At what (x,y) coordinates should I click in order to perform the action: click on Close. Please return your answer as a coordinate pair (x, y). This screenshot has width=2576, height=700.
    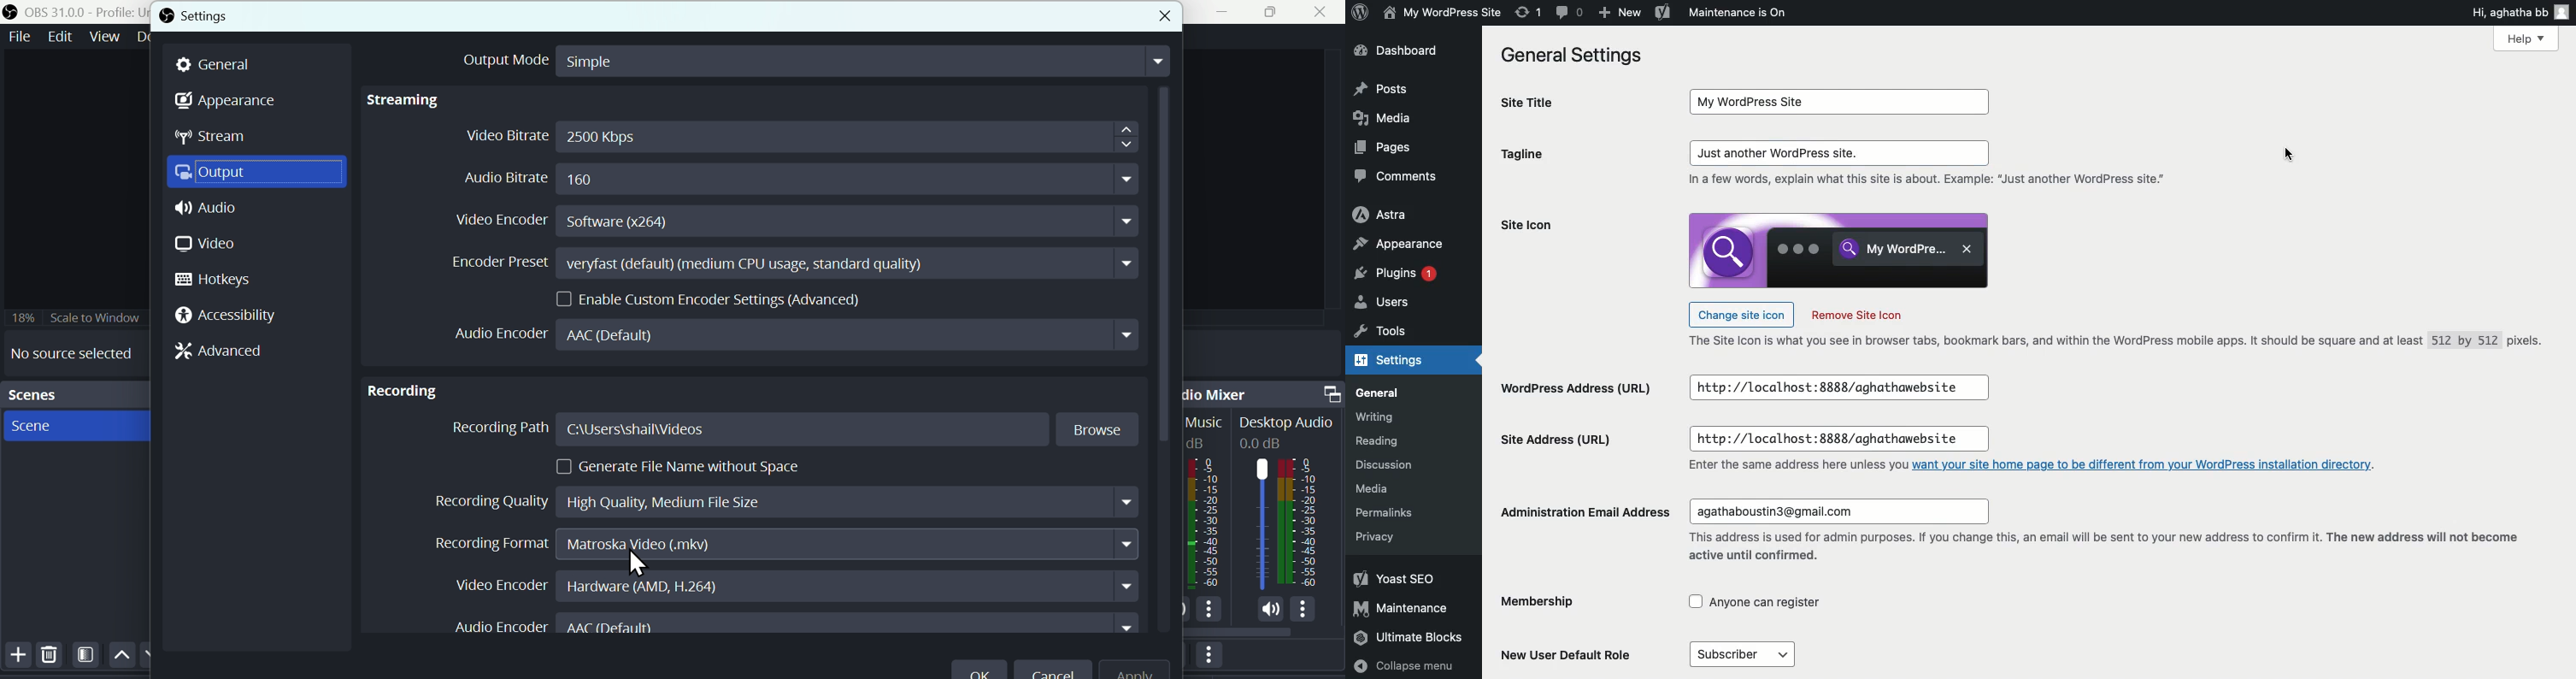
    Looking at the image, I should click on (1324, 13).